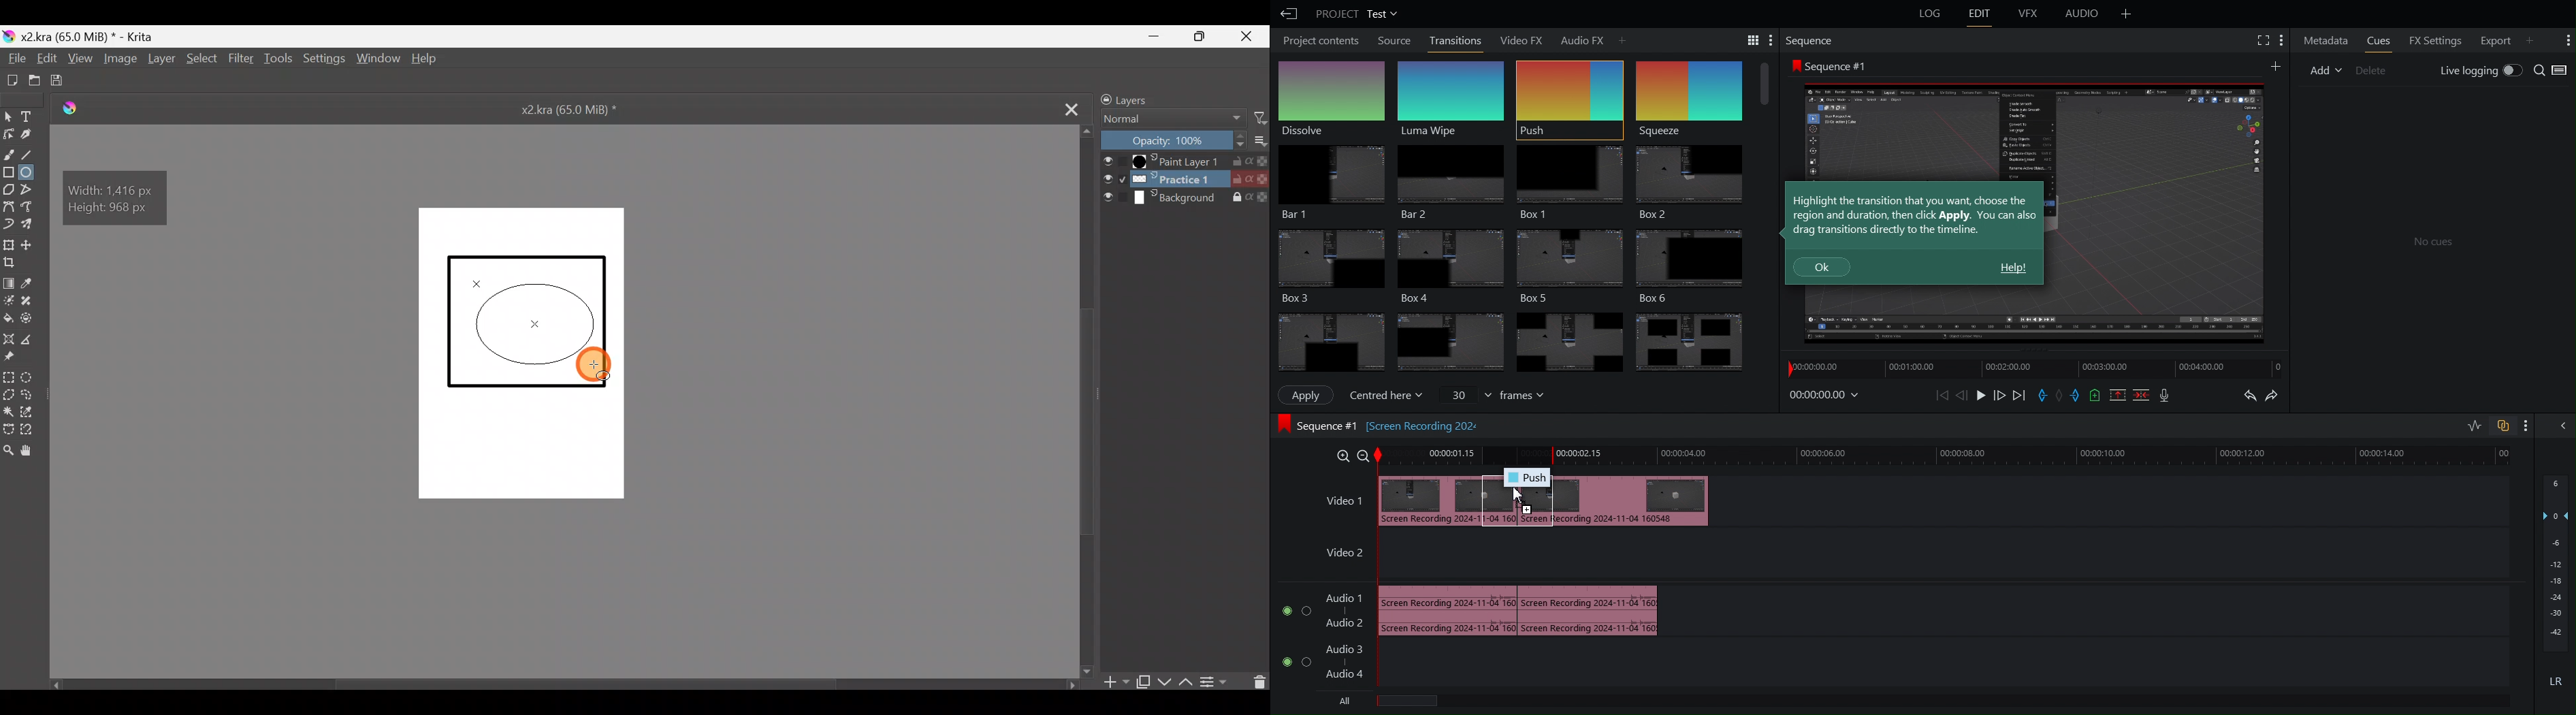 This screenshot has height=728, width=2576. What do you see at coordinates (1282, 661) in the screenshot?
I see `toggle` at bounding box center [1282, 661].